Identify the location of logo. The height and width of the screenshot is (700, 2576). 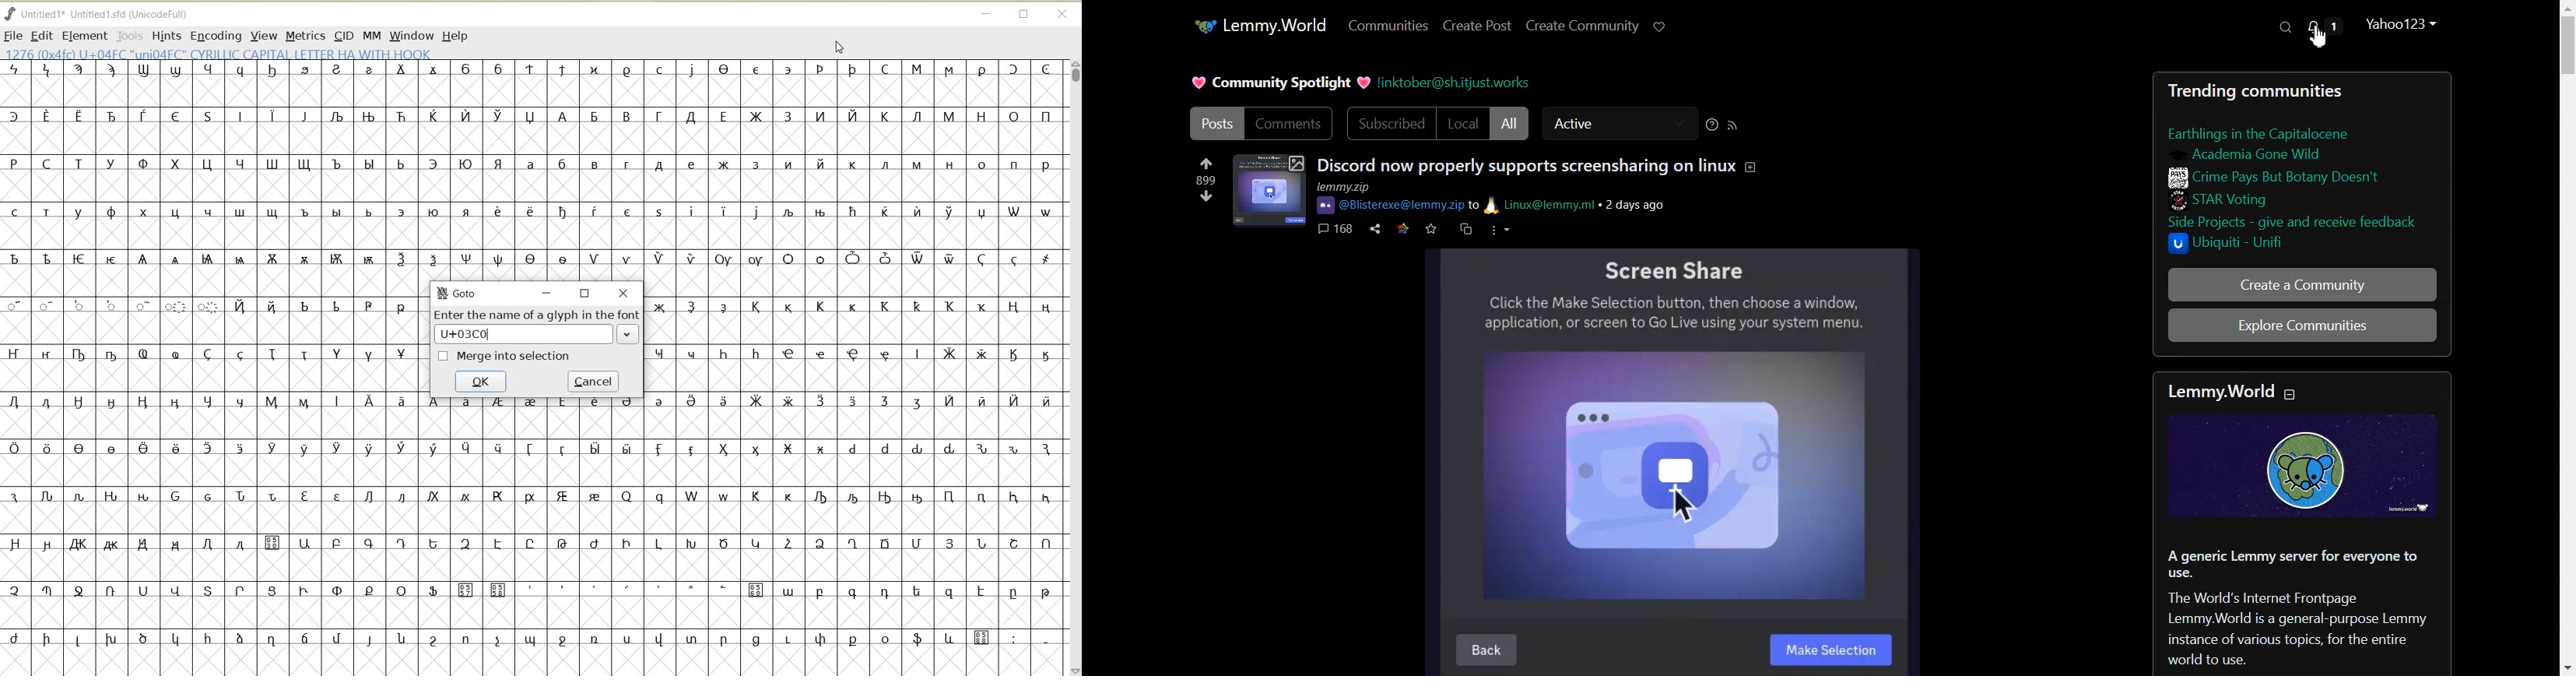
(1327, 204).